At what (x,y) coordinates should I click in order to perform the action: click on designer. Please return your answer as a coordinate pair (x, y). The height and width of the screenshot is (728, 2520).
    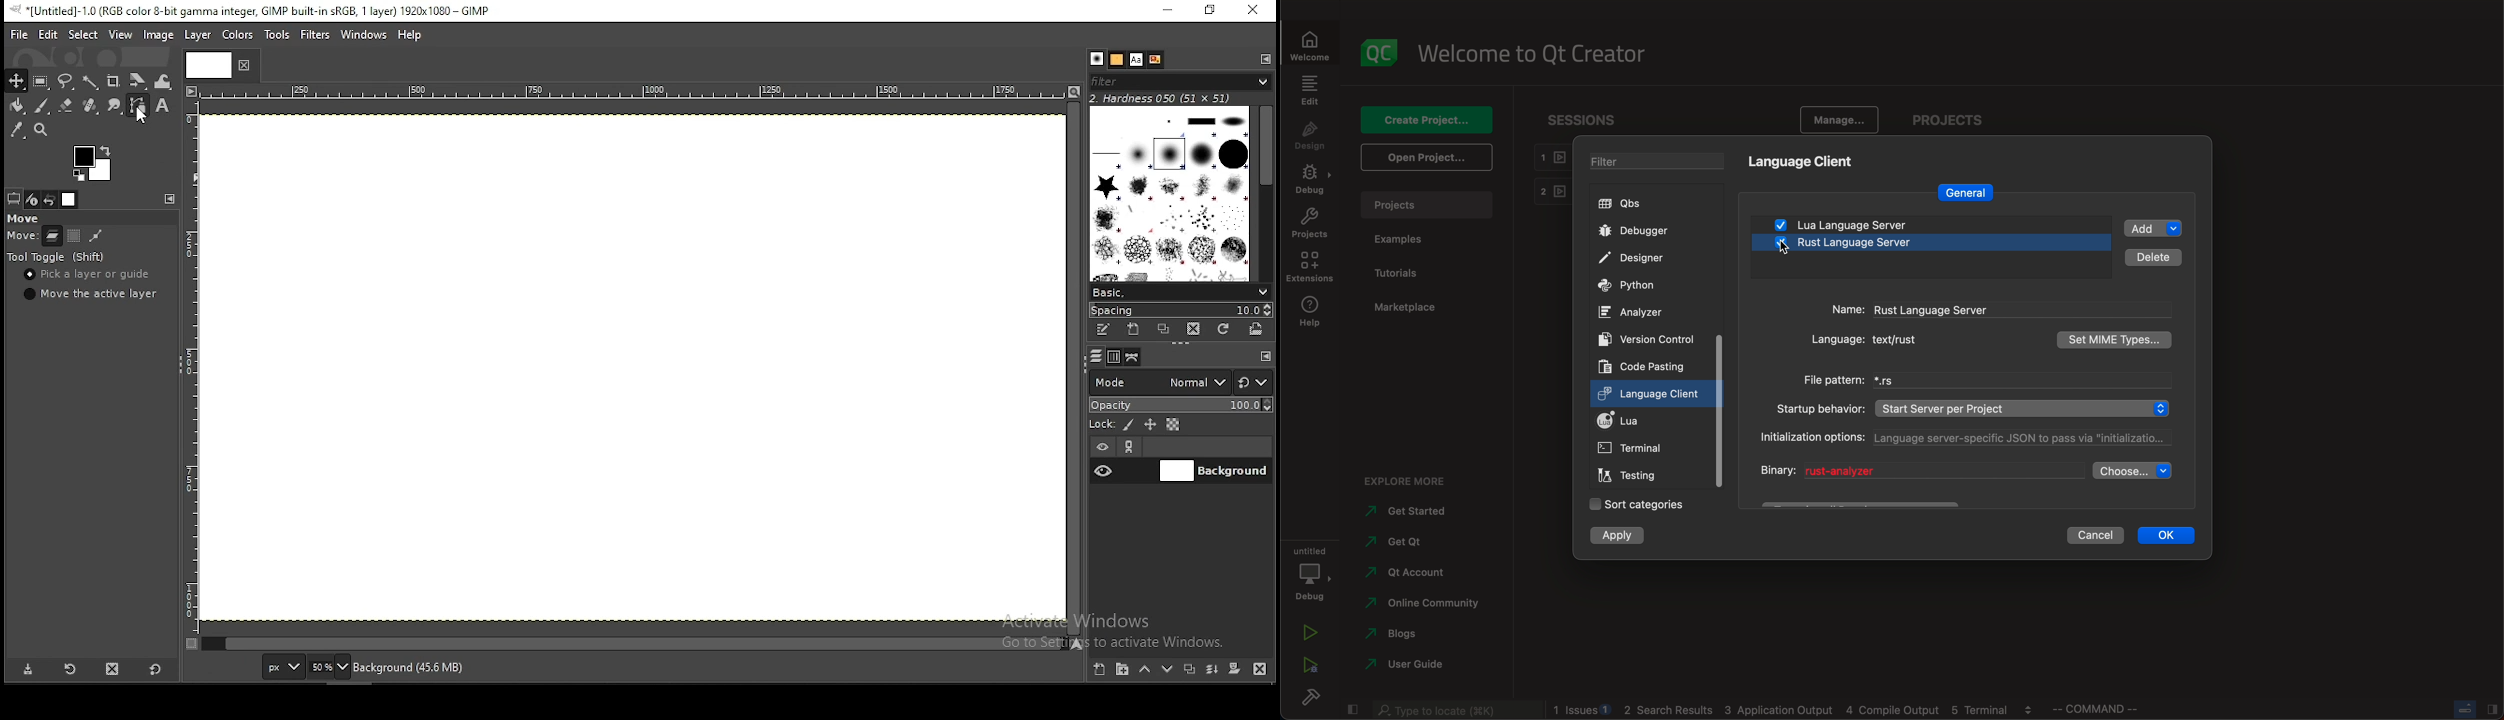
    Looking at the image, I should click on (1636, 257).